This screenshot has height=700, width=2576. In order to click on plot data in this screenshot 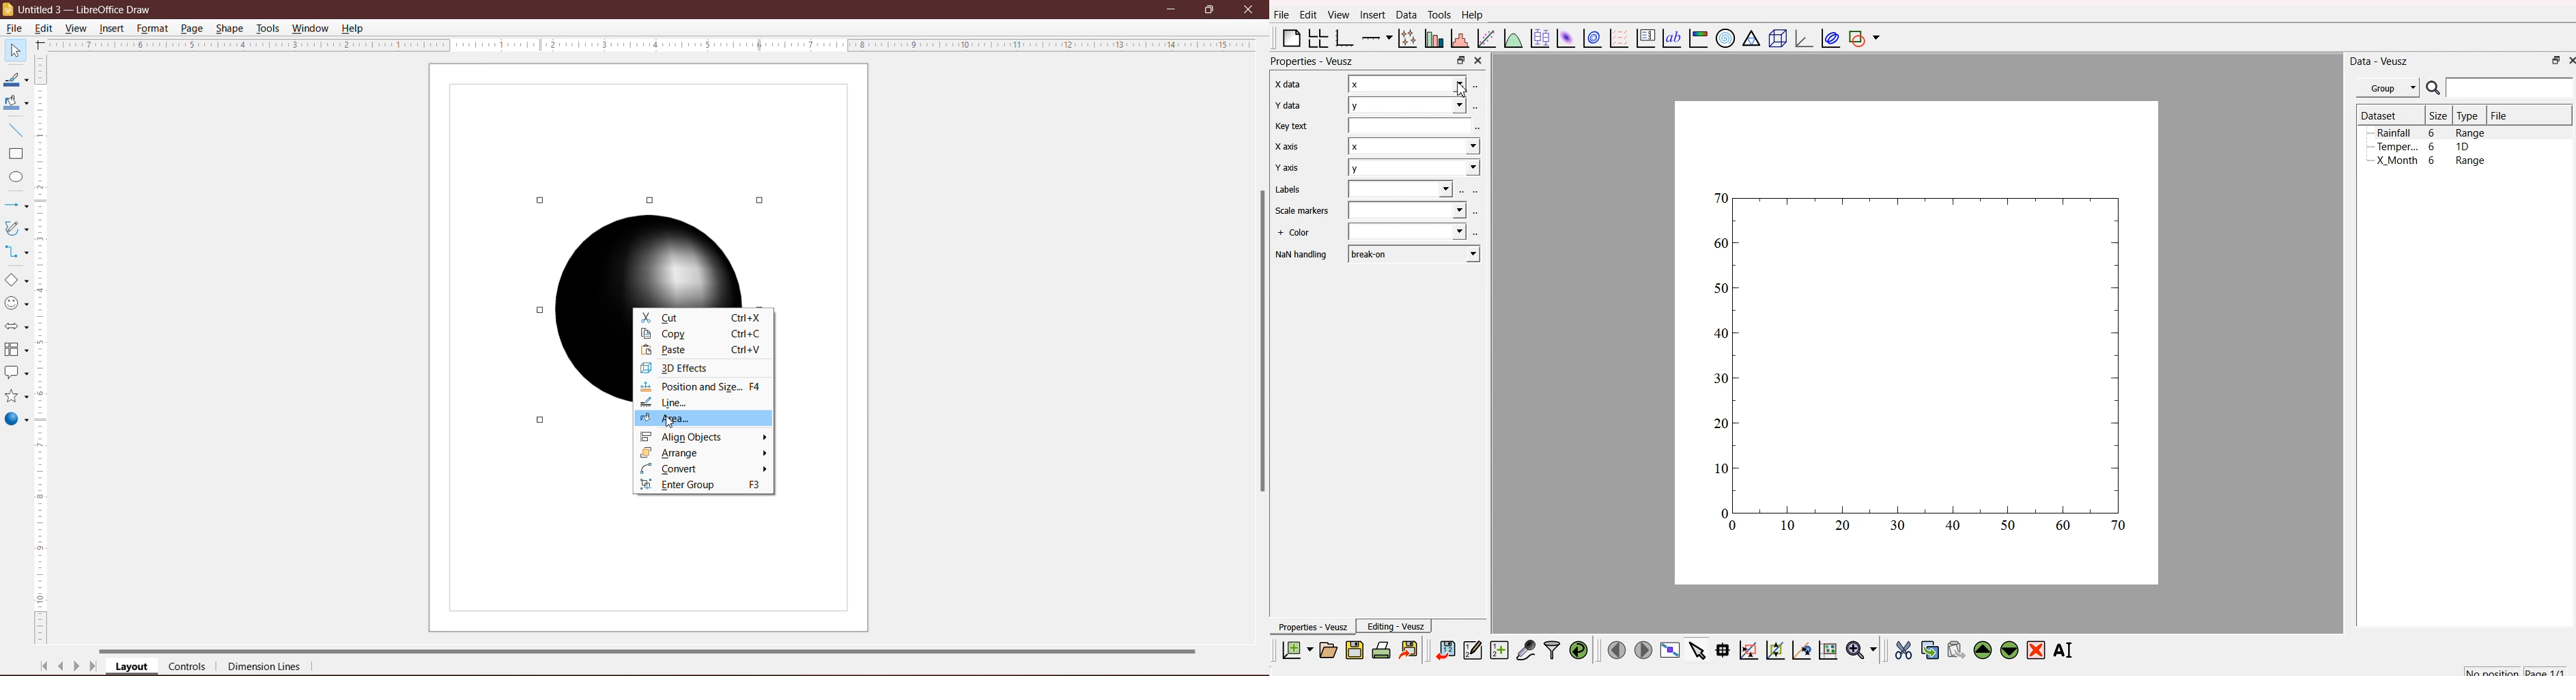, I will do `click(1591, 38)`.